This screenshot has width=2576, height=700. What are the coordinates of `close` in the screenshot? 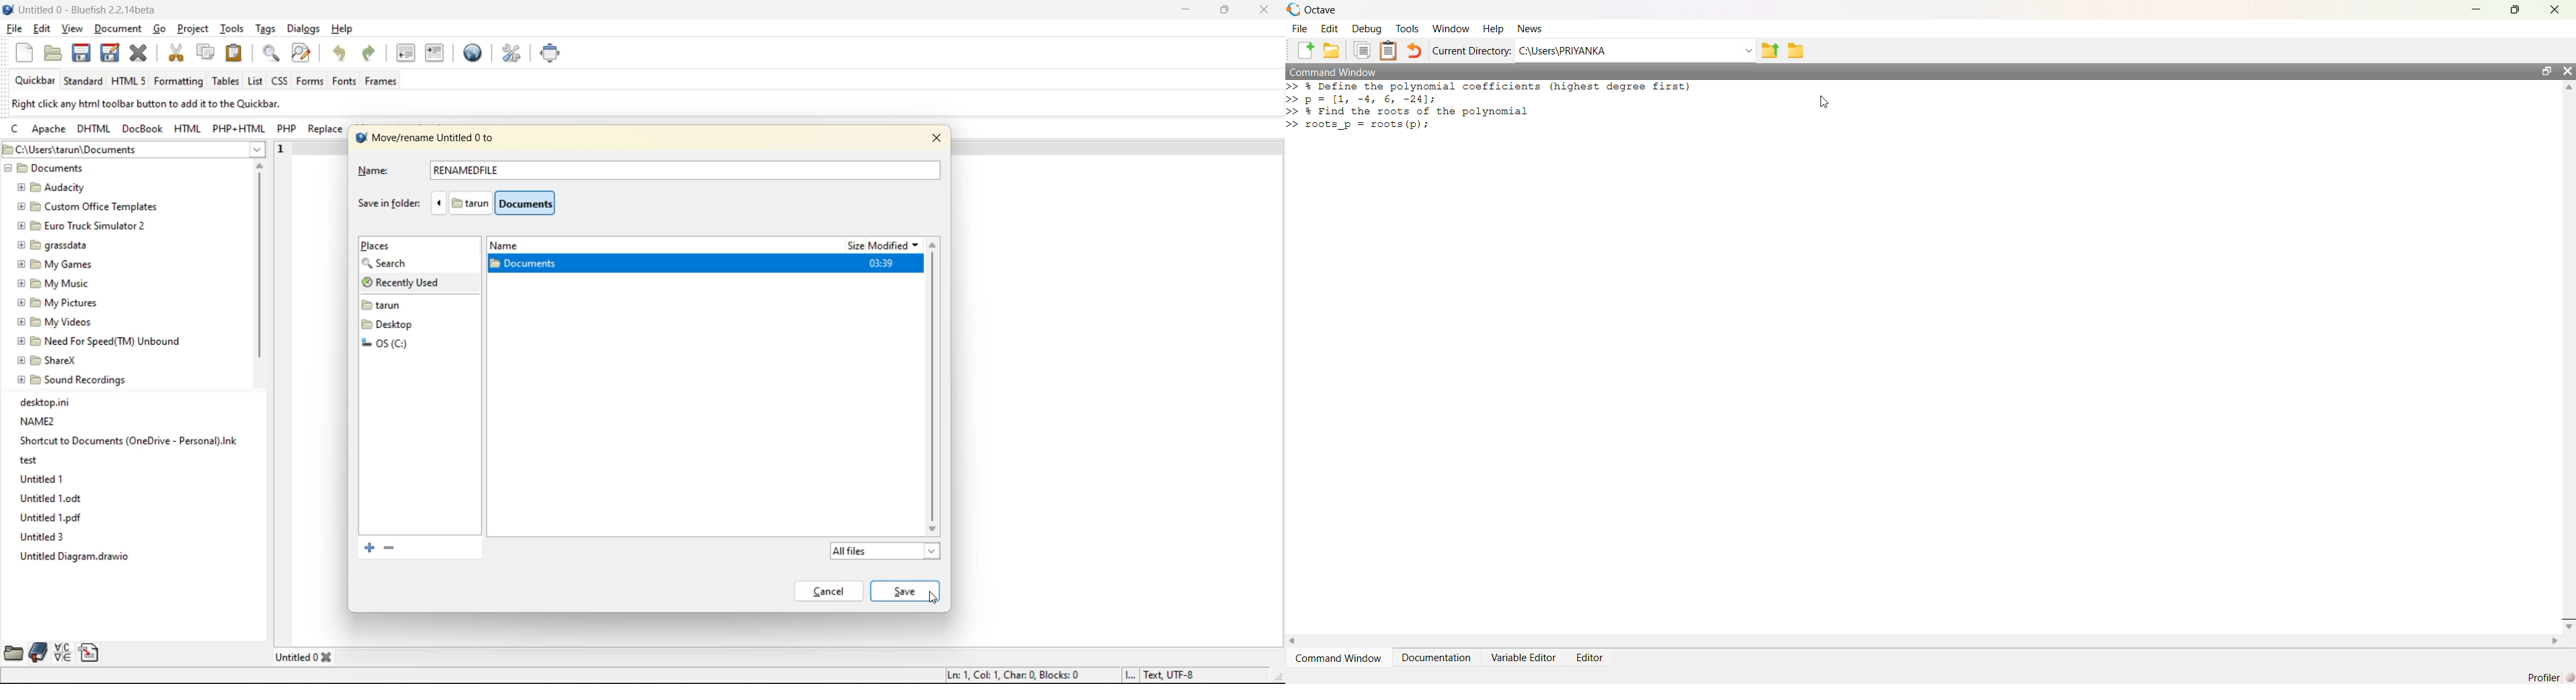 It's located at (935, 141).